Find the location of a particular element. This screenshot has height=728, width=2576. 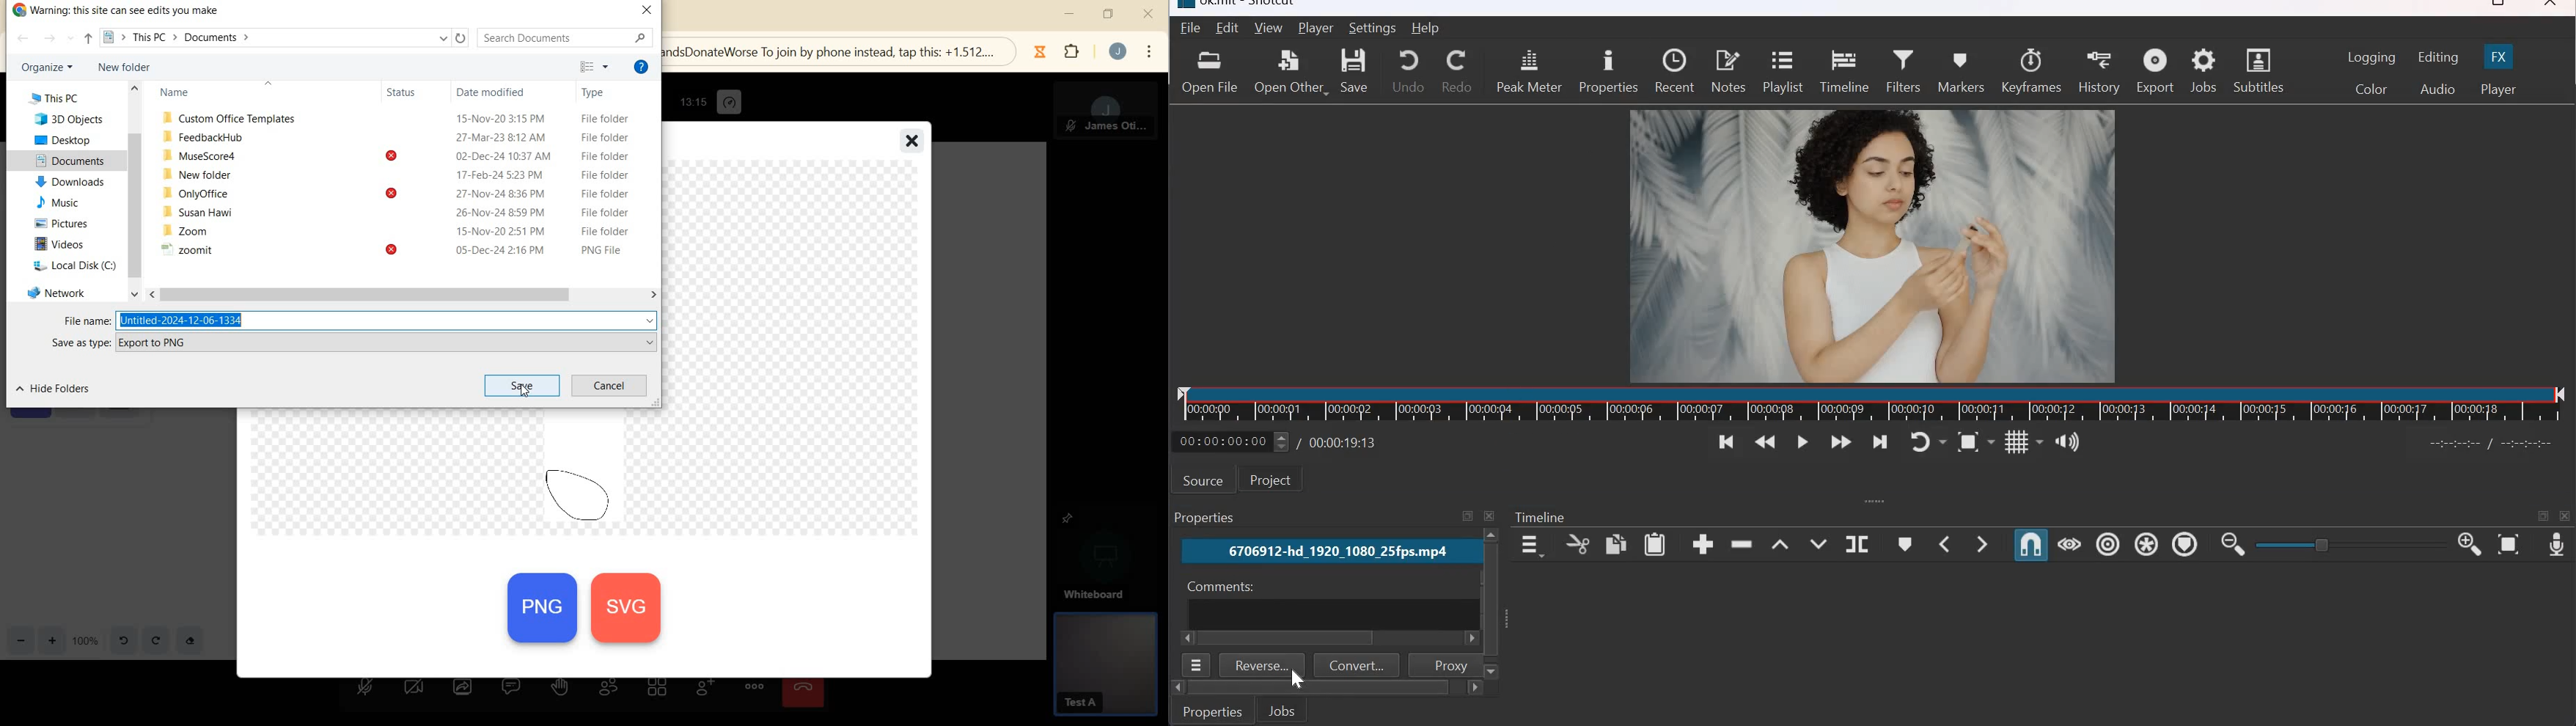

Play quickly forwards is located at coordinates (1841, 444).